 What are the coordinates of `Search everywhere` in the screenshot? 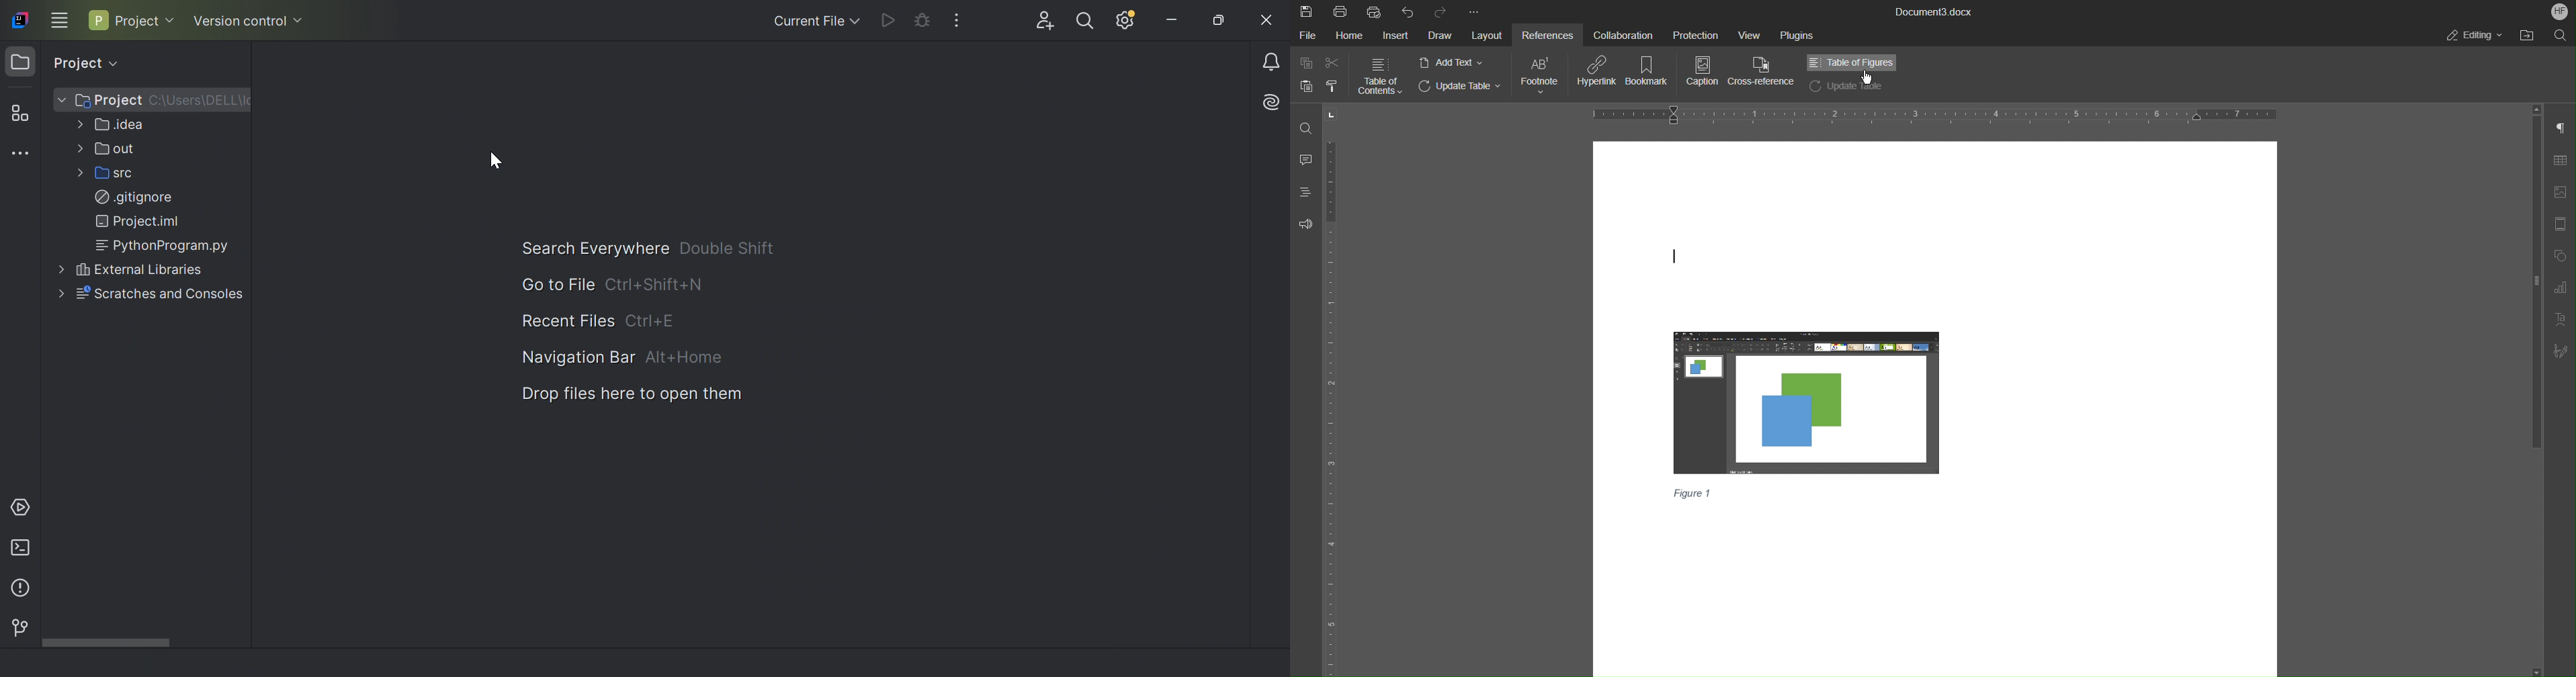 It's located at (587, 248).